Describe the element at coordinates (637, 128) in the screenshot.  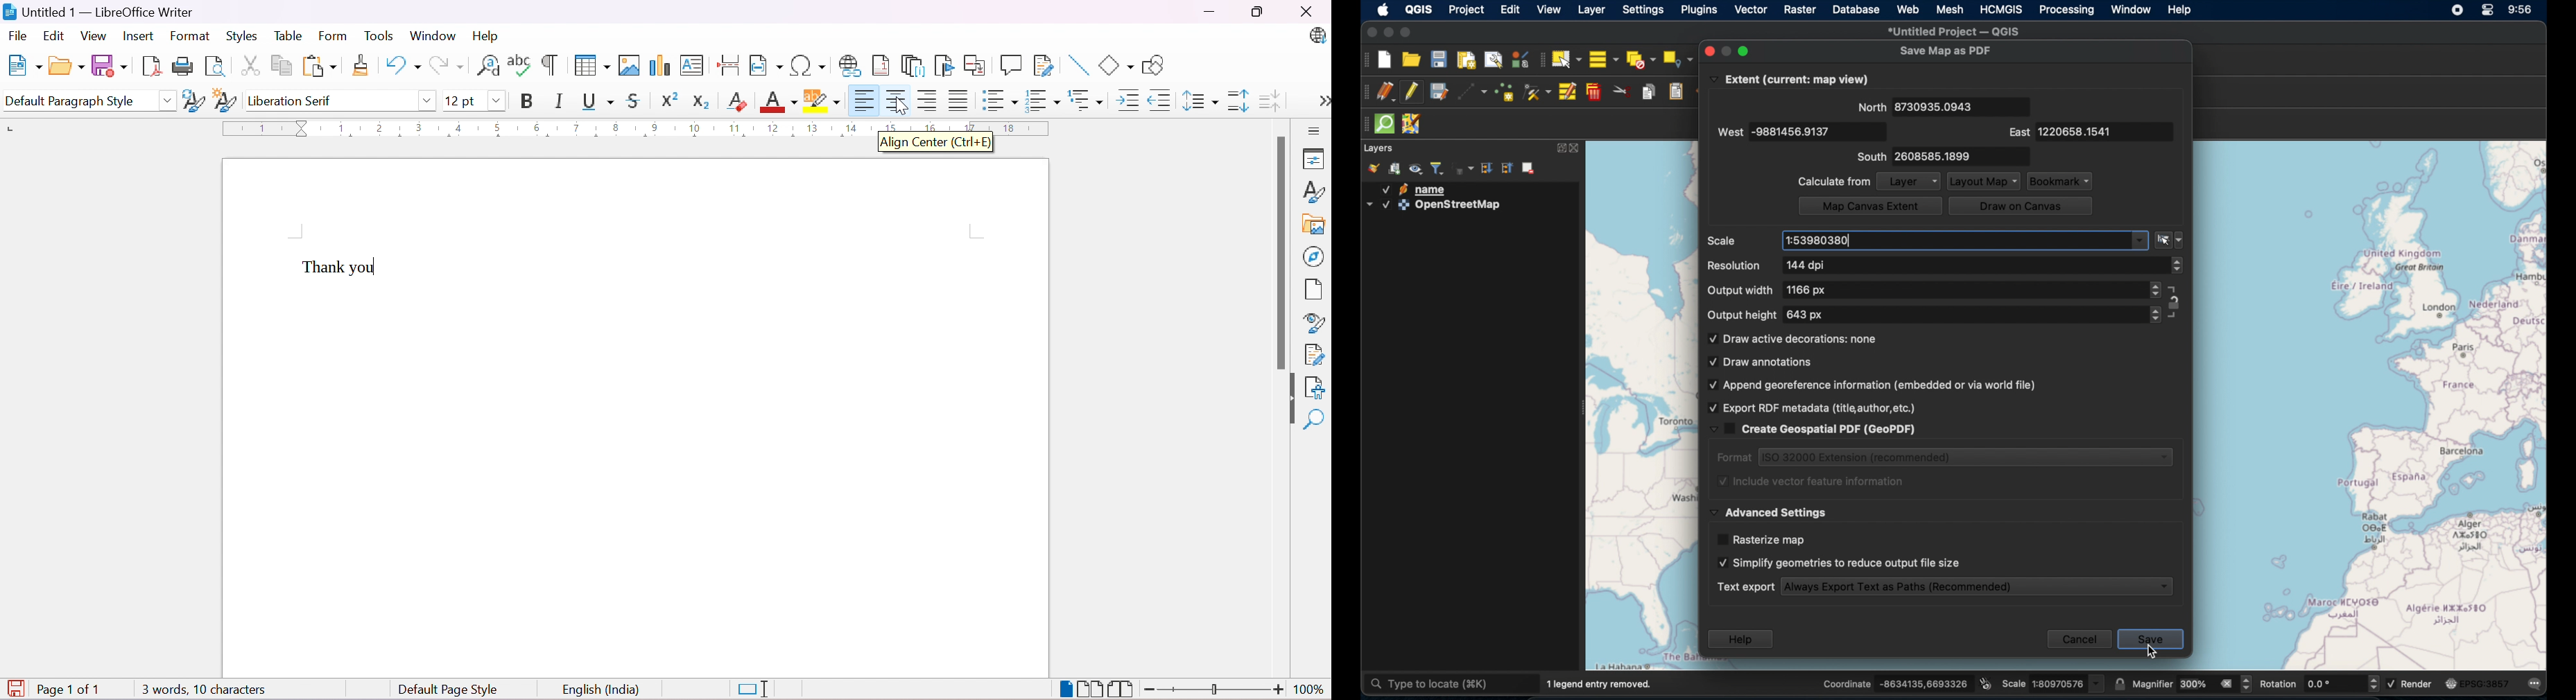
I see `Ruler` at that location.